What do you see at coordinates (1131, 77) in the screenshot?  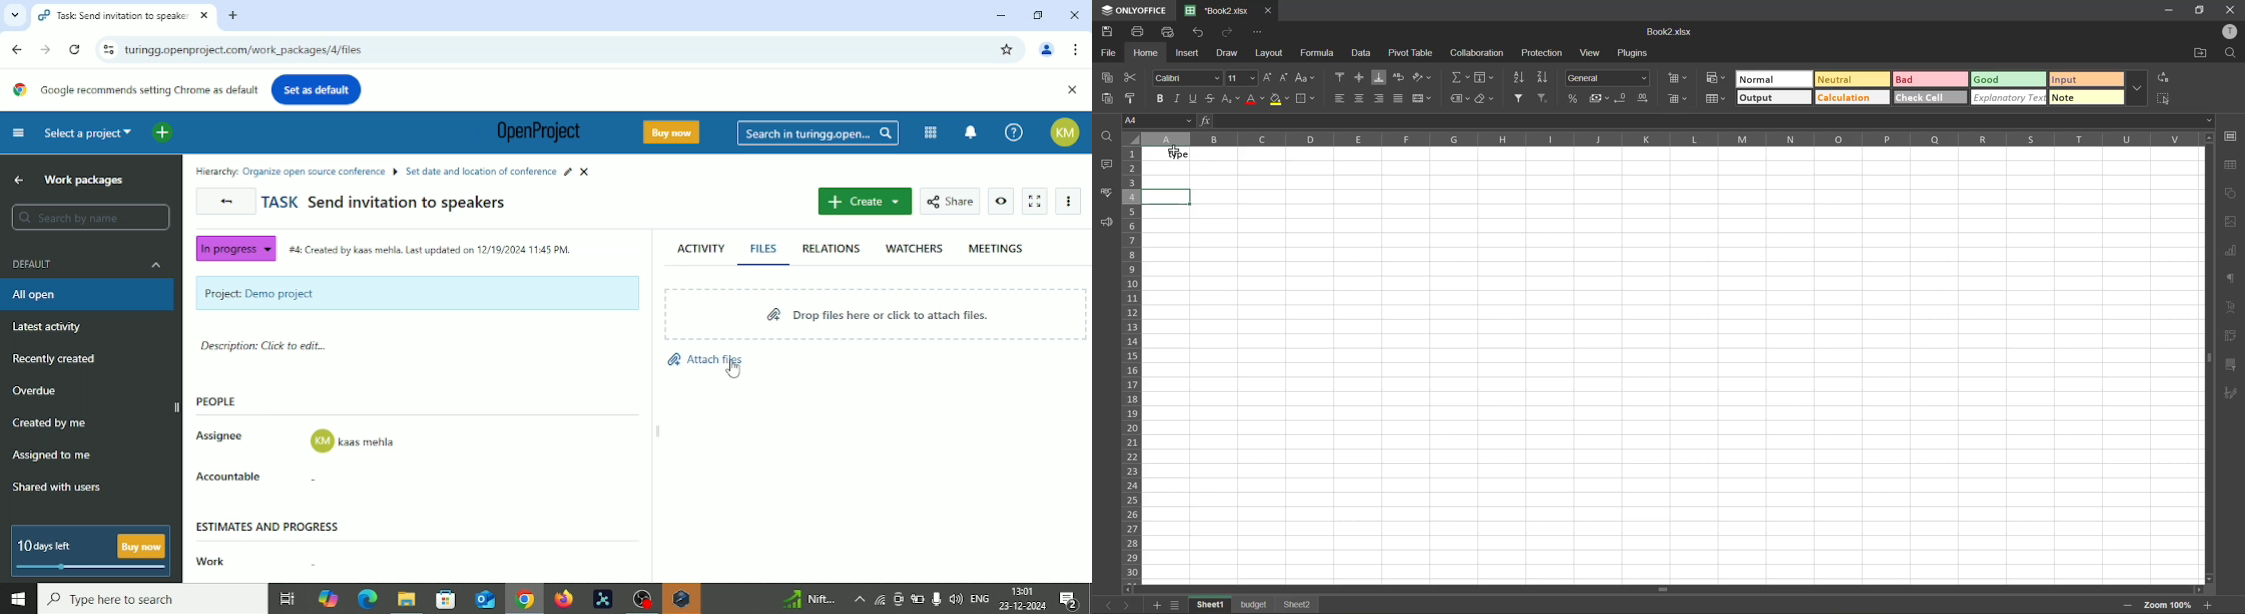 I see `cut` at bounding box center [1131, 77].